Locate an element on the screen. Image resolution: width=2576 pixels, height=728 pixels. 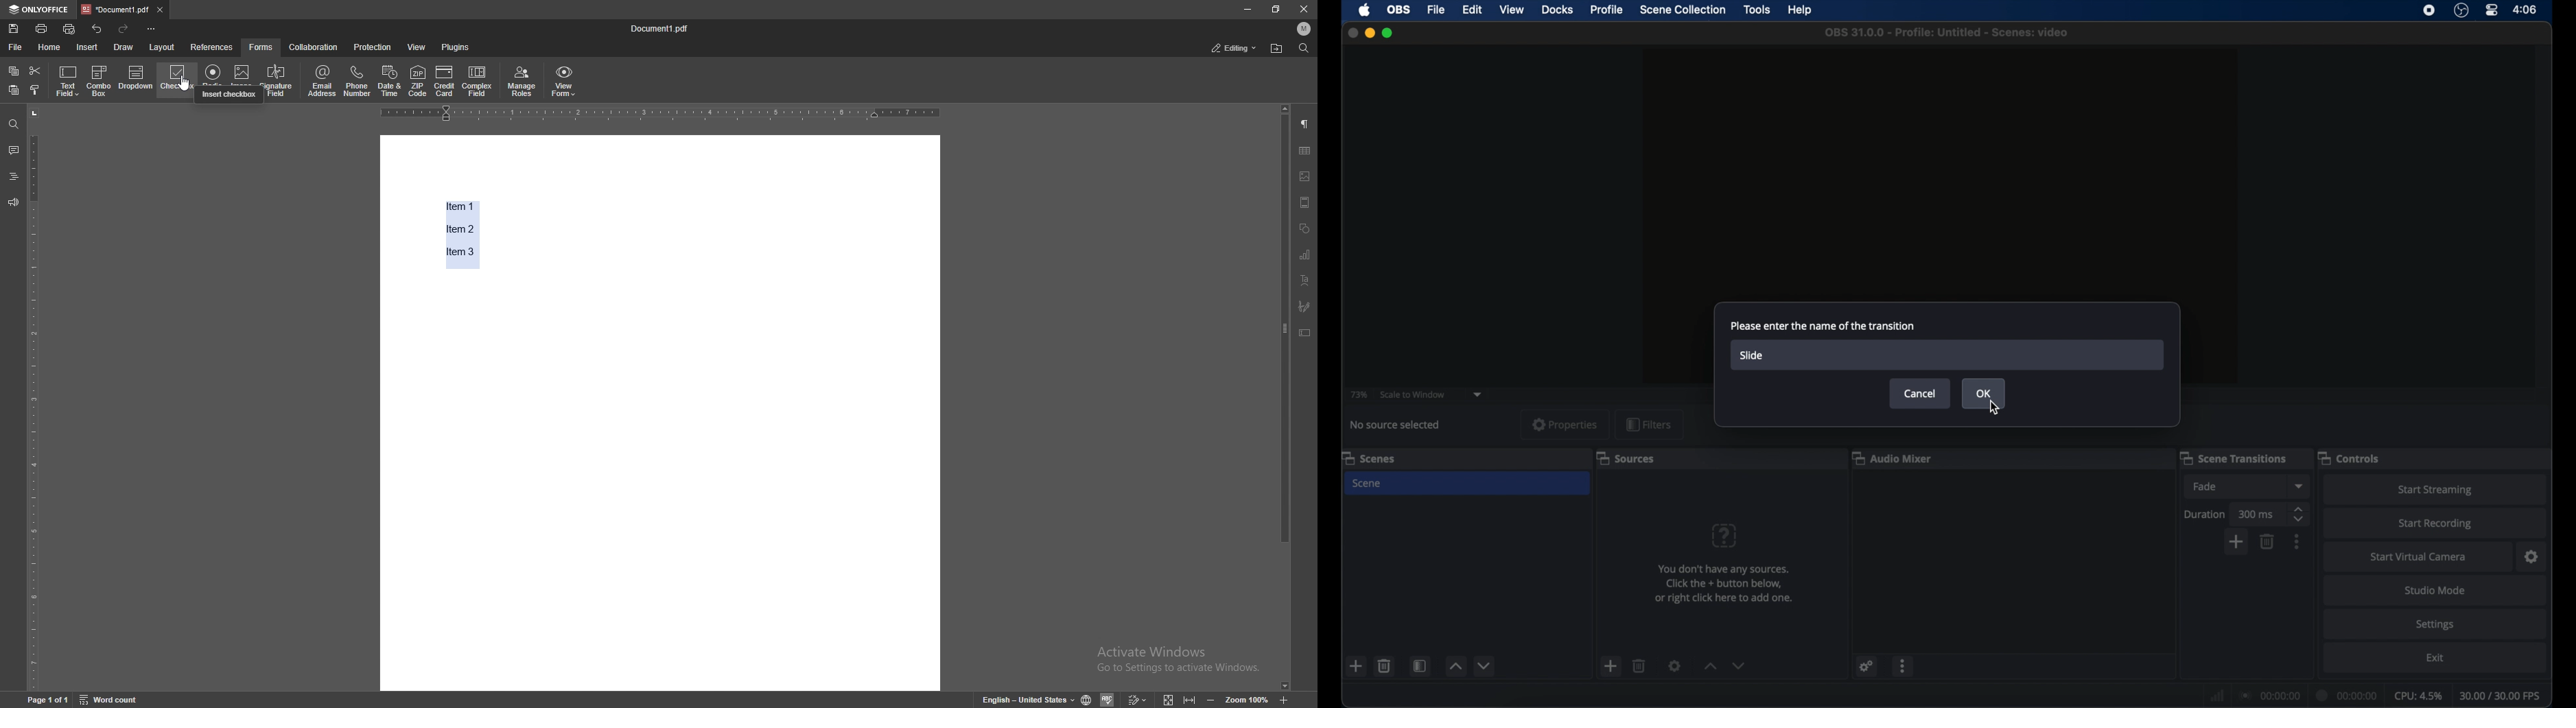
chart is located at coordinates (1306, 255).